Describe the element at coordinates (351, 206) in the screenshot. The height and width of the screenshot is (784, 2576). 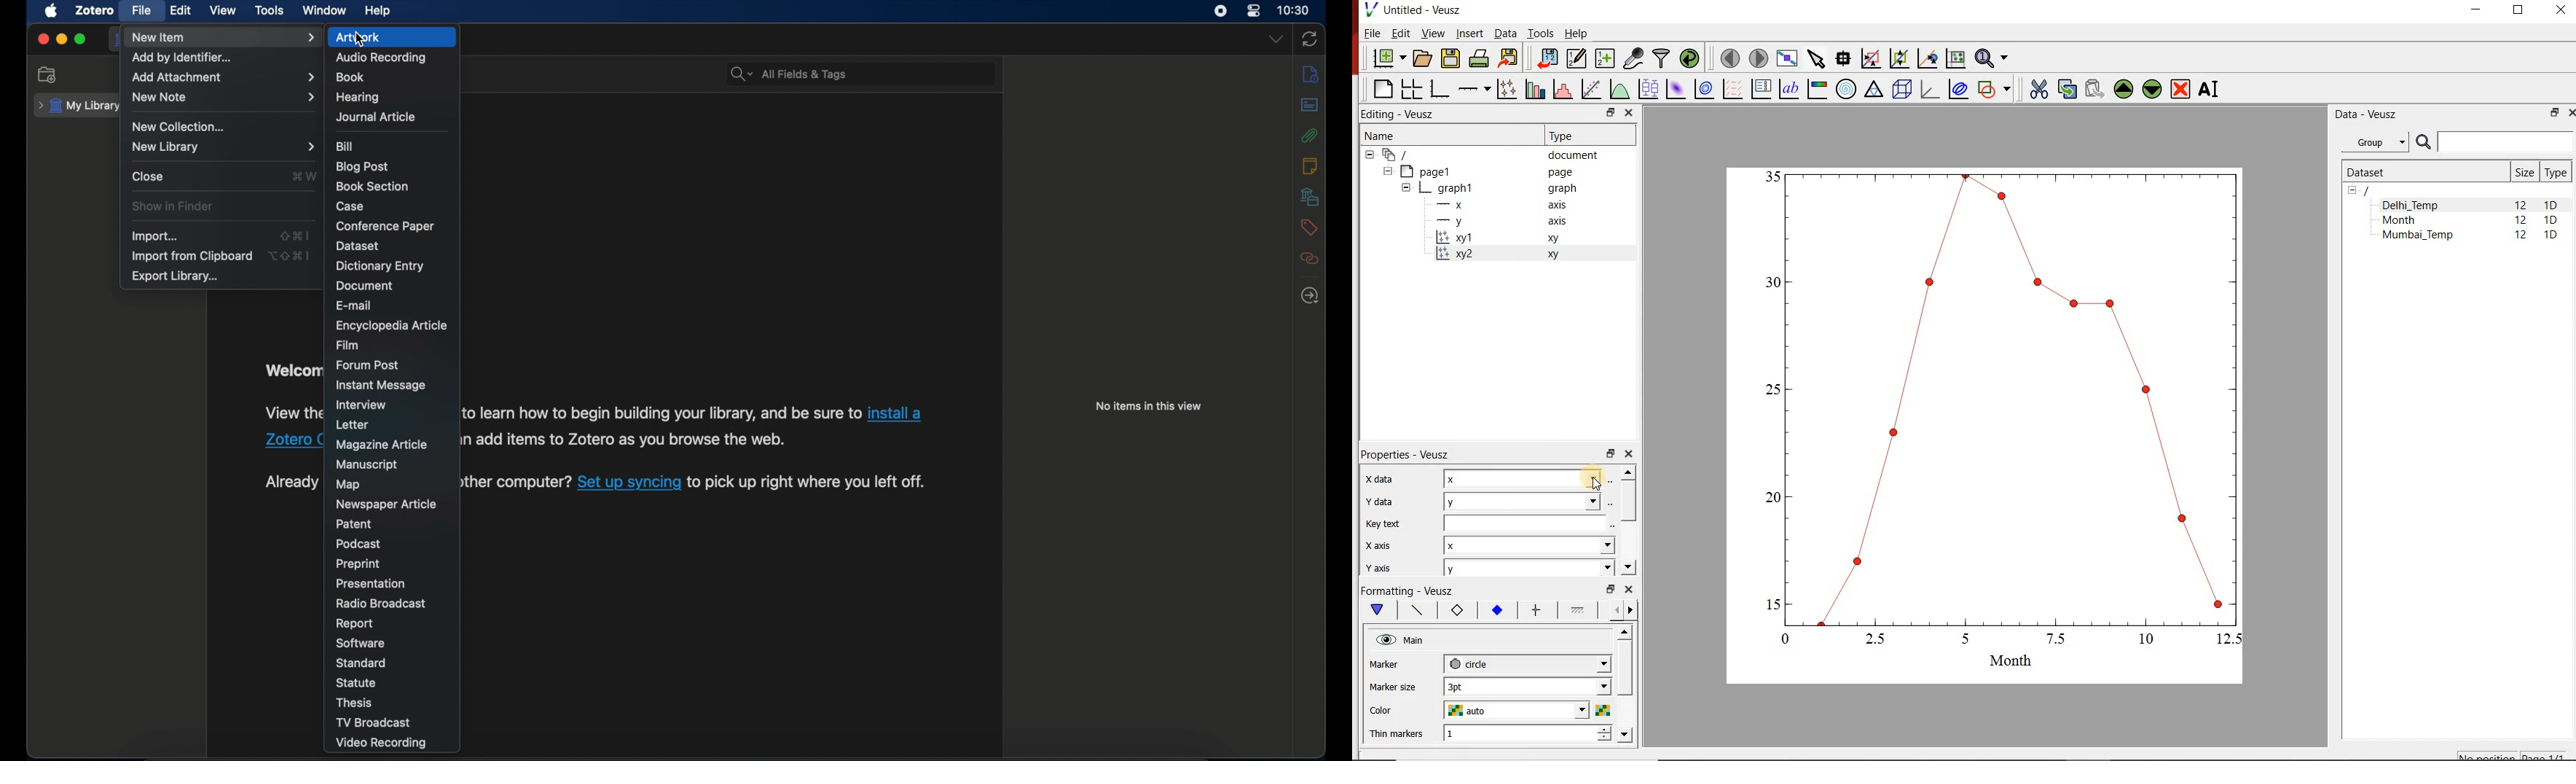
I see `case` at that location.